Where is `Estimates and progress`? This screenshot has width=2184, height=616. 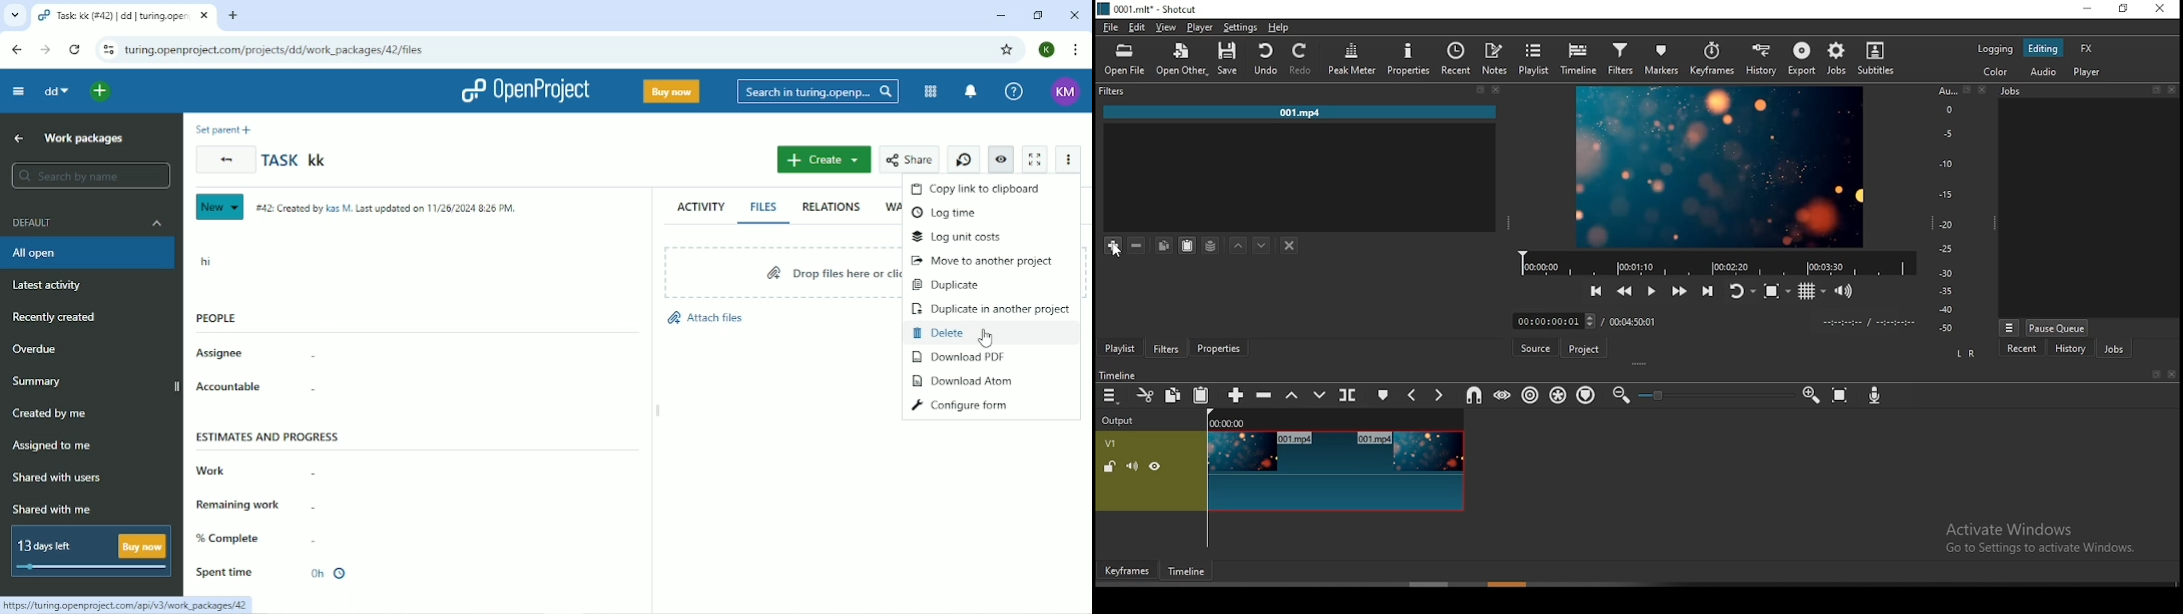 Estimates and progress is located at coordinates (268, 435).